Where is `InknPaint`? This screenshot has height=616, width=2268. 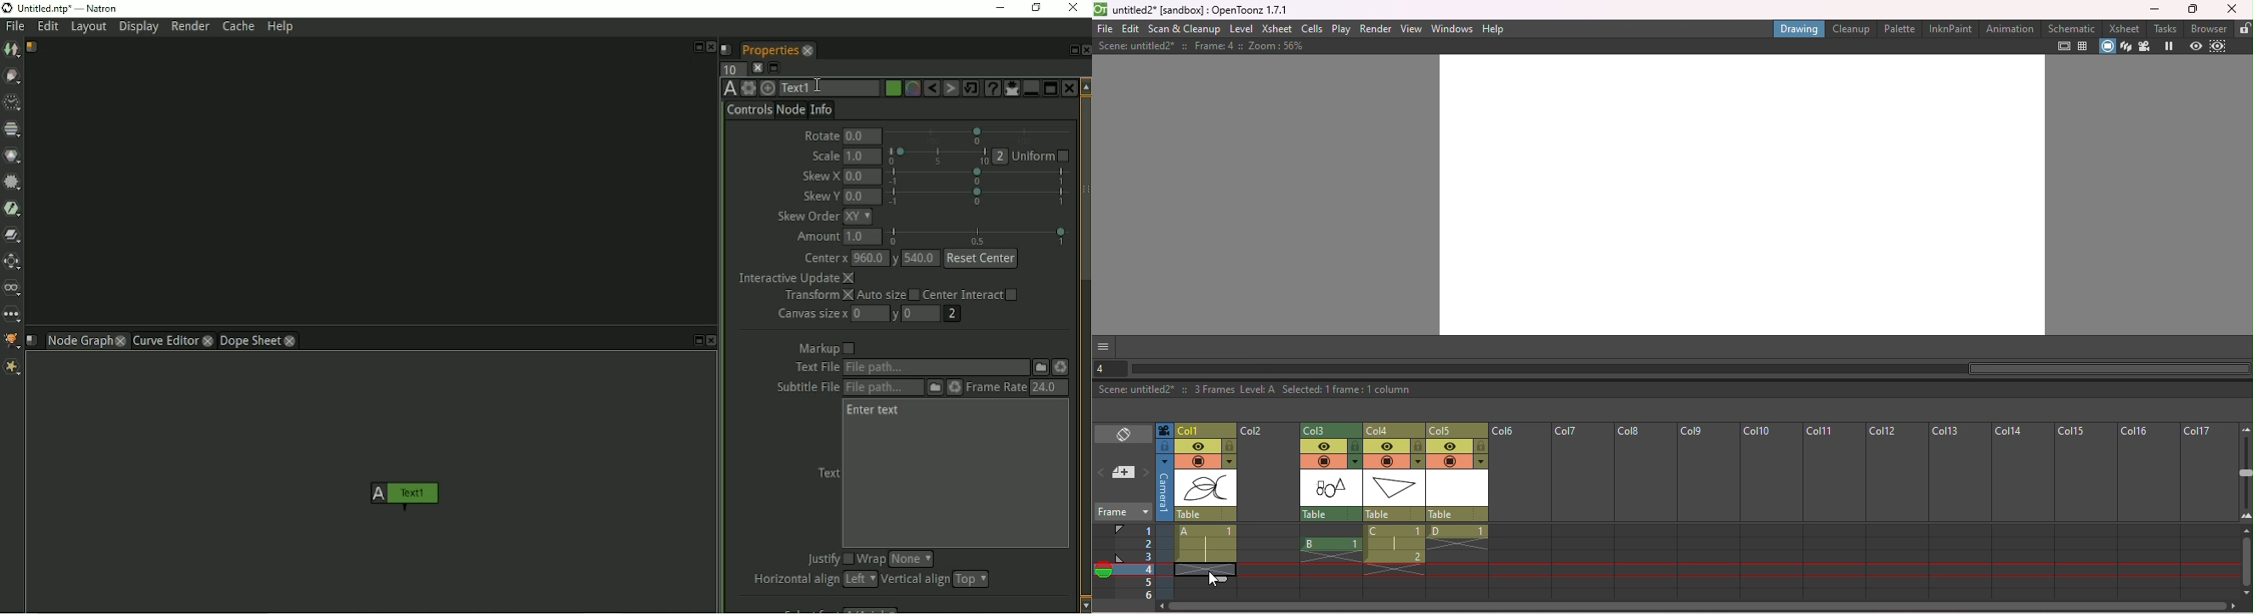 InknPaint is located at coordinates (1950, 29).